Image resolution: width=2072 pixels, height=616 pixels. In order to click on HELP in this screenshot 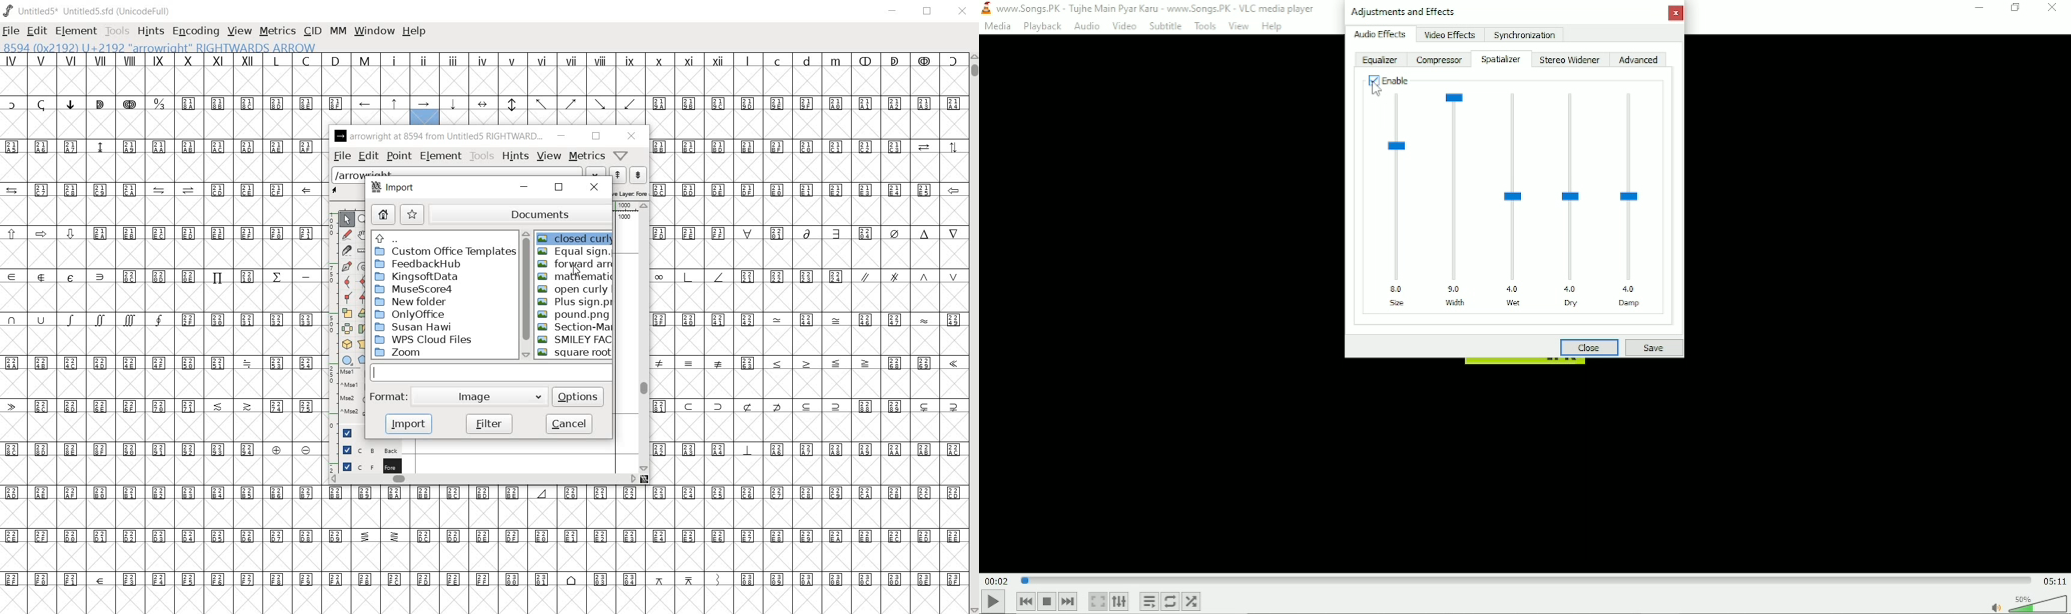, I will do `click(417, 32)`.